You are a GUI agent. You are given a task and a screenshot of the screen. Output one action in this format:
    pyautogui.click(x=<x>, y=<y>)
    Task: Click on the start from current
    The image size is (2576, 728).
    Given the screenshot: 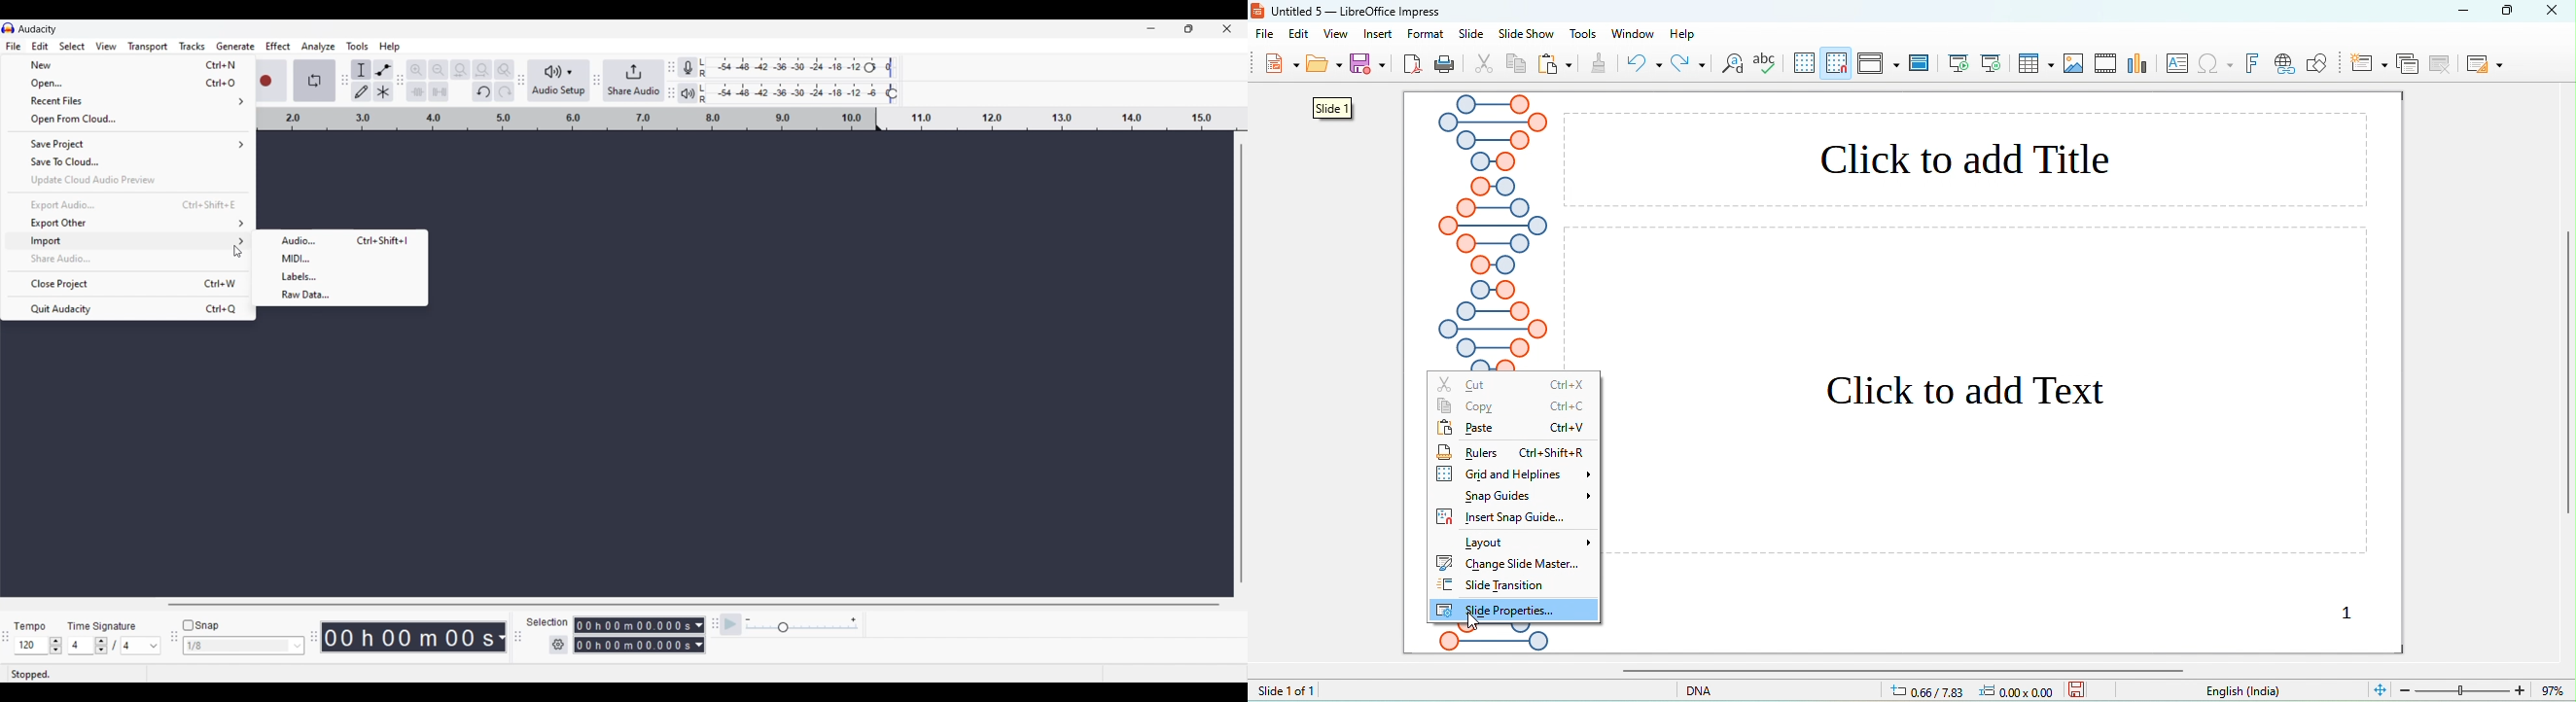 What is the action you would take?
    pyautogui.click(x=1991, y=61)
    